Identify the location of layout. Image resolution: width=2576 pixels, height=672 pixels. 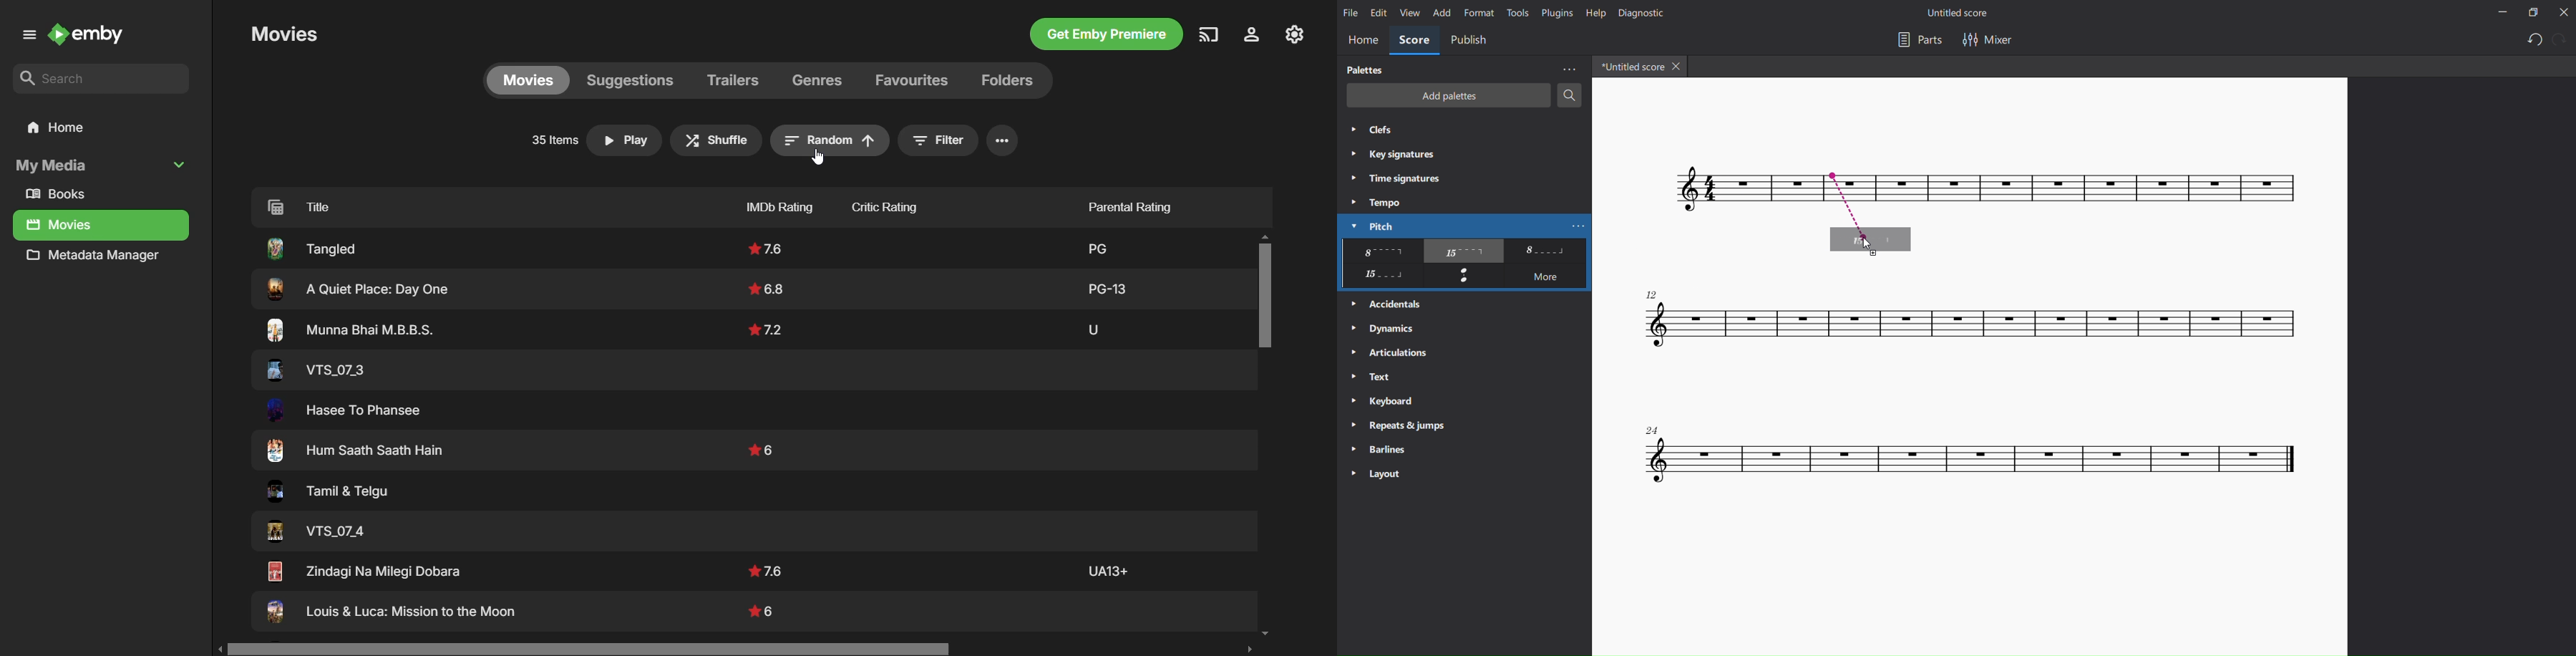
(1382, 472).